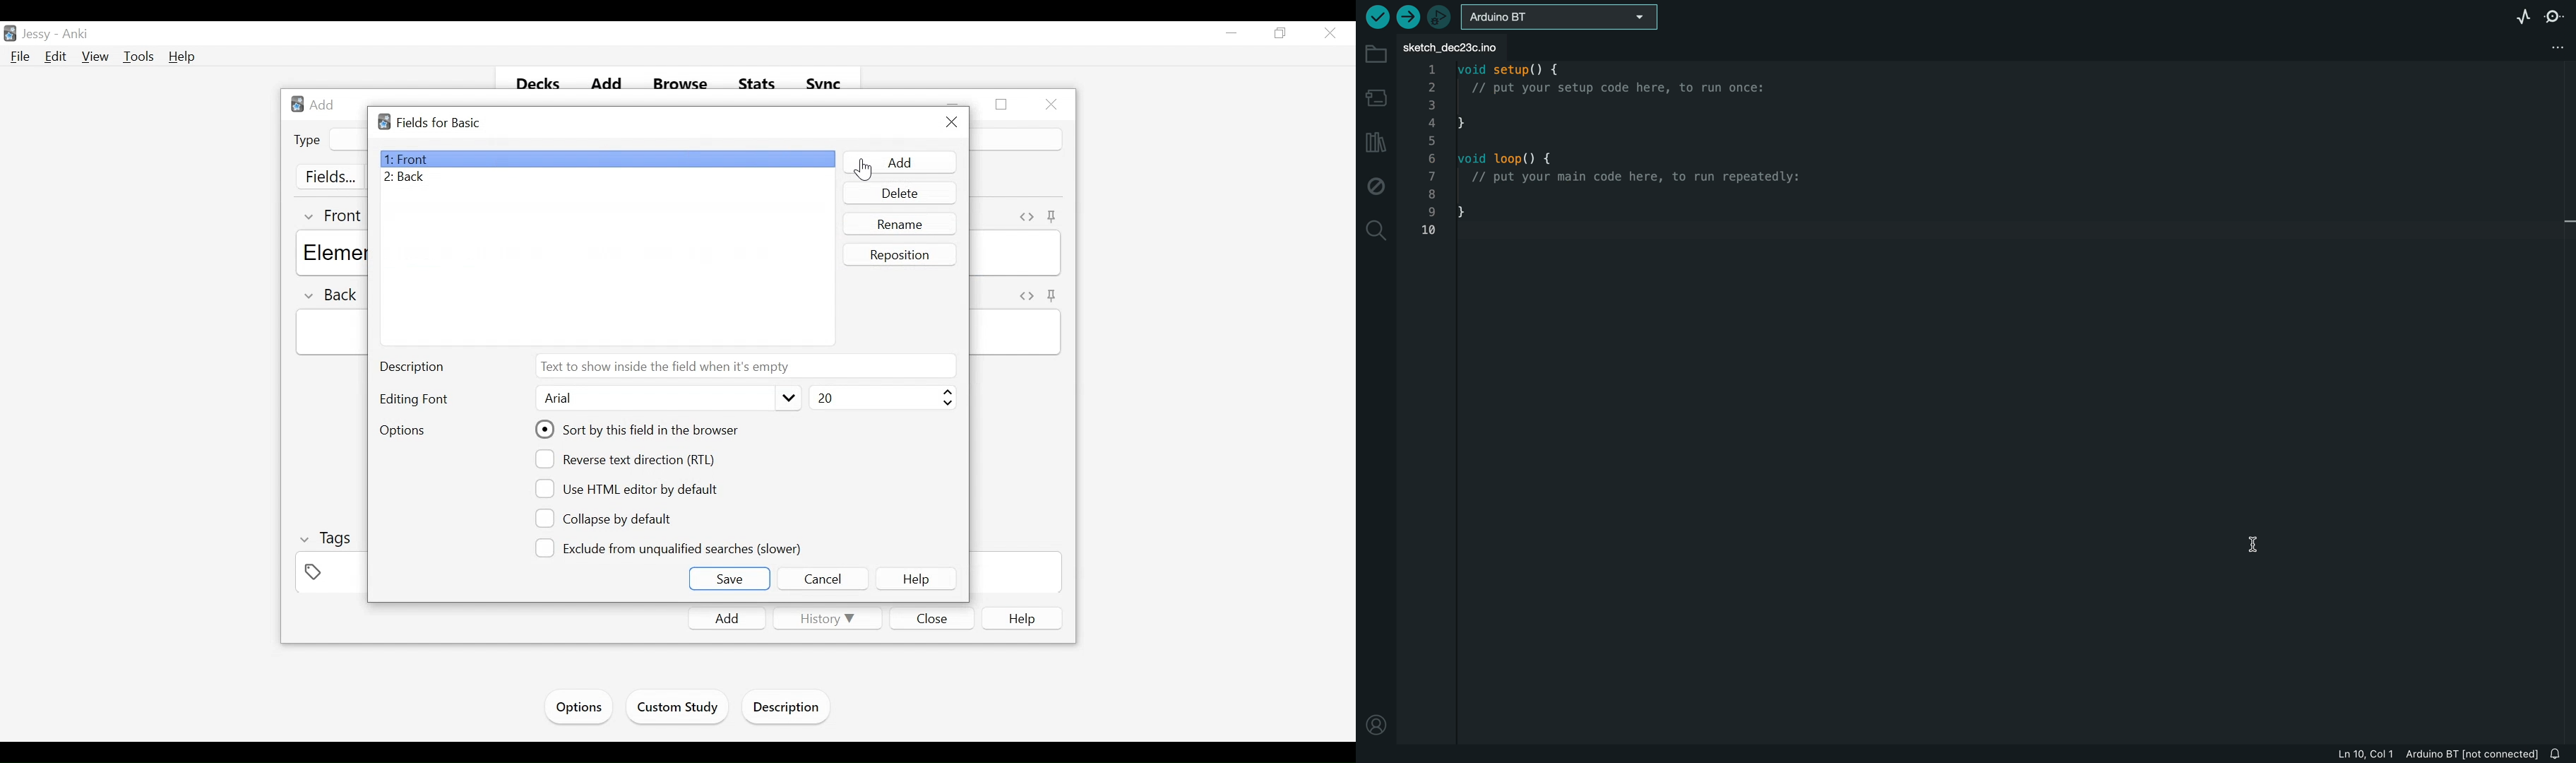 Image resolution: width=2576 pixels, height=784 pixels. Describe the element at coordinates (639, 430) in the screenshot. I see `(un)select Sort tis field in the browser` at that location.